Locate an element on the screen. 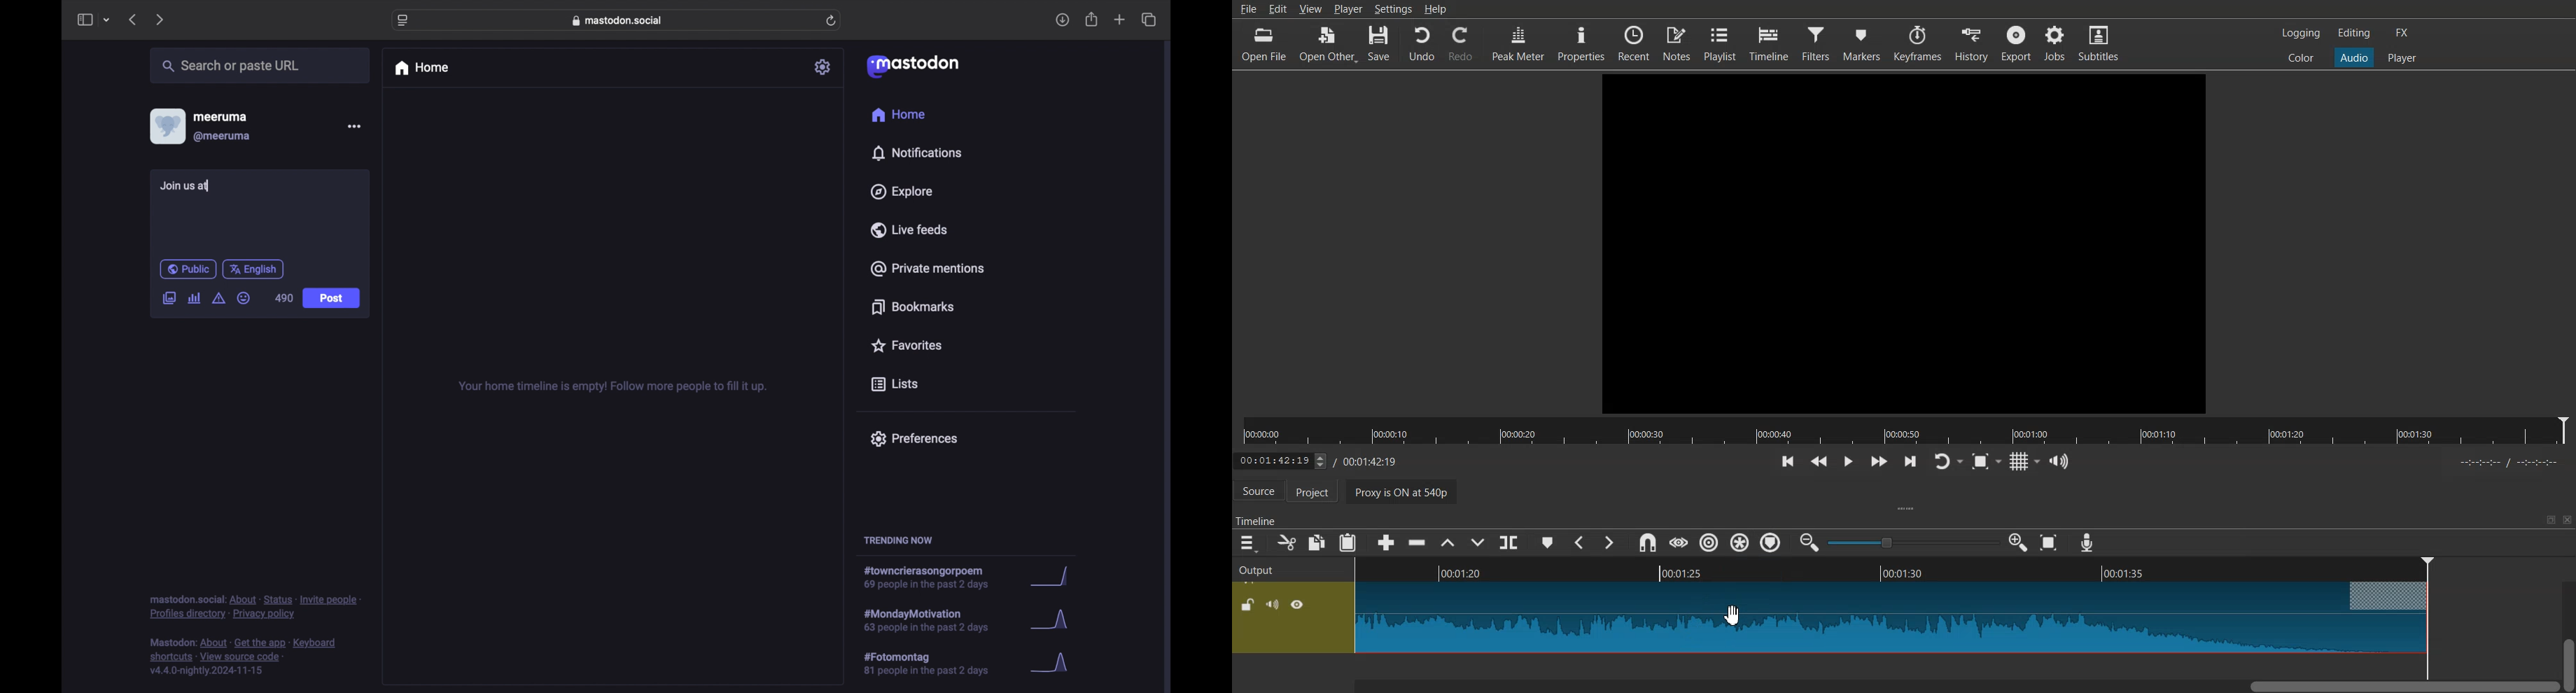 Image resolution: width=2576 pixels, height=700 pixels. Ripple all track is located at coordinates (1739, 542).